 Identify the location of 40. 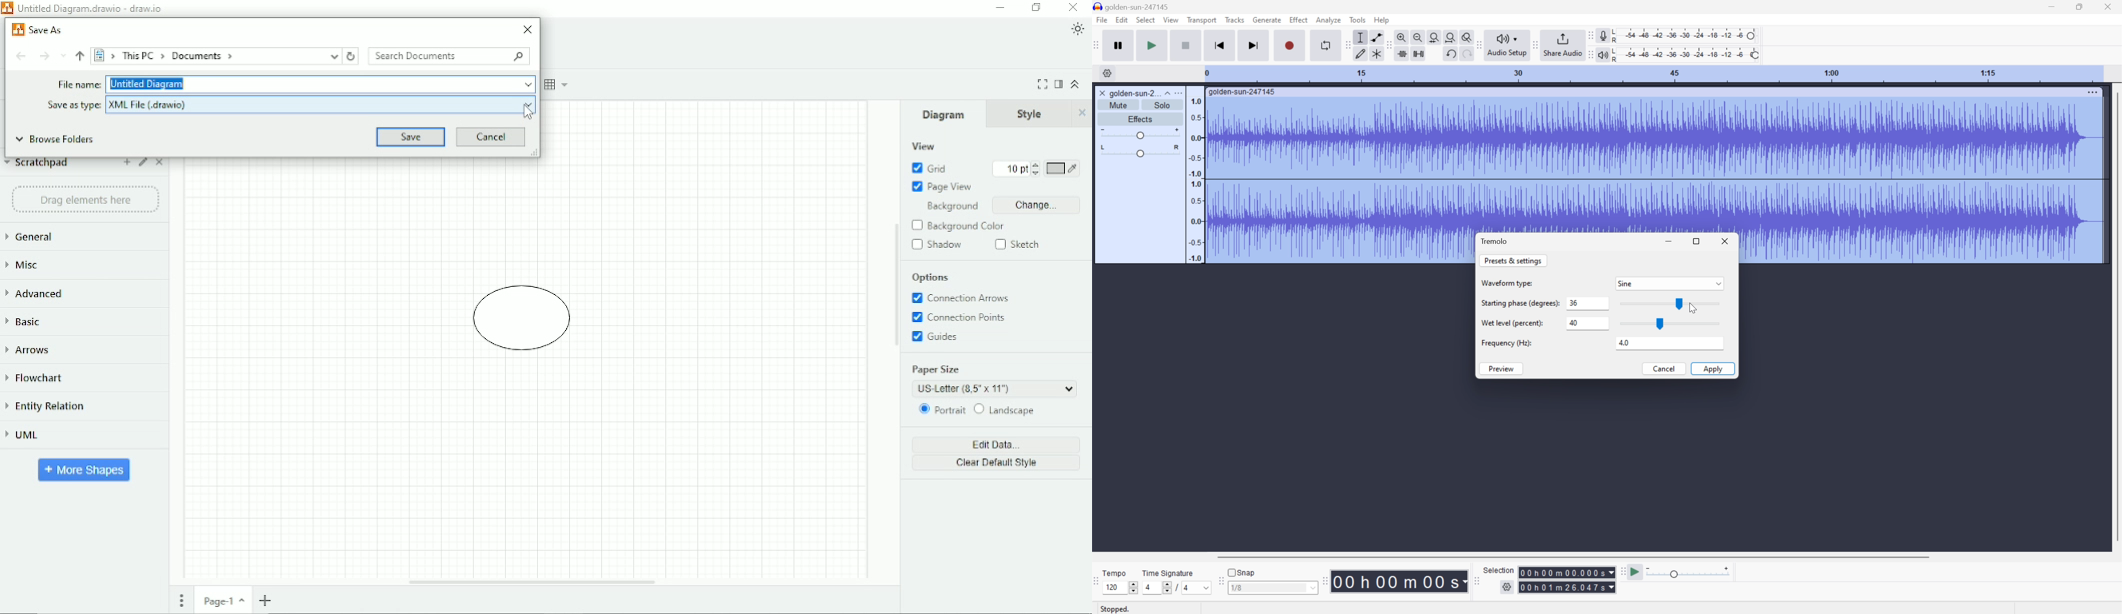
(1589, 325).